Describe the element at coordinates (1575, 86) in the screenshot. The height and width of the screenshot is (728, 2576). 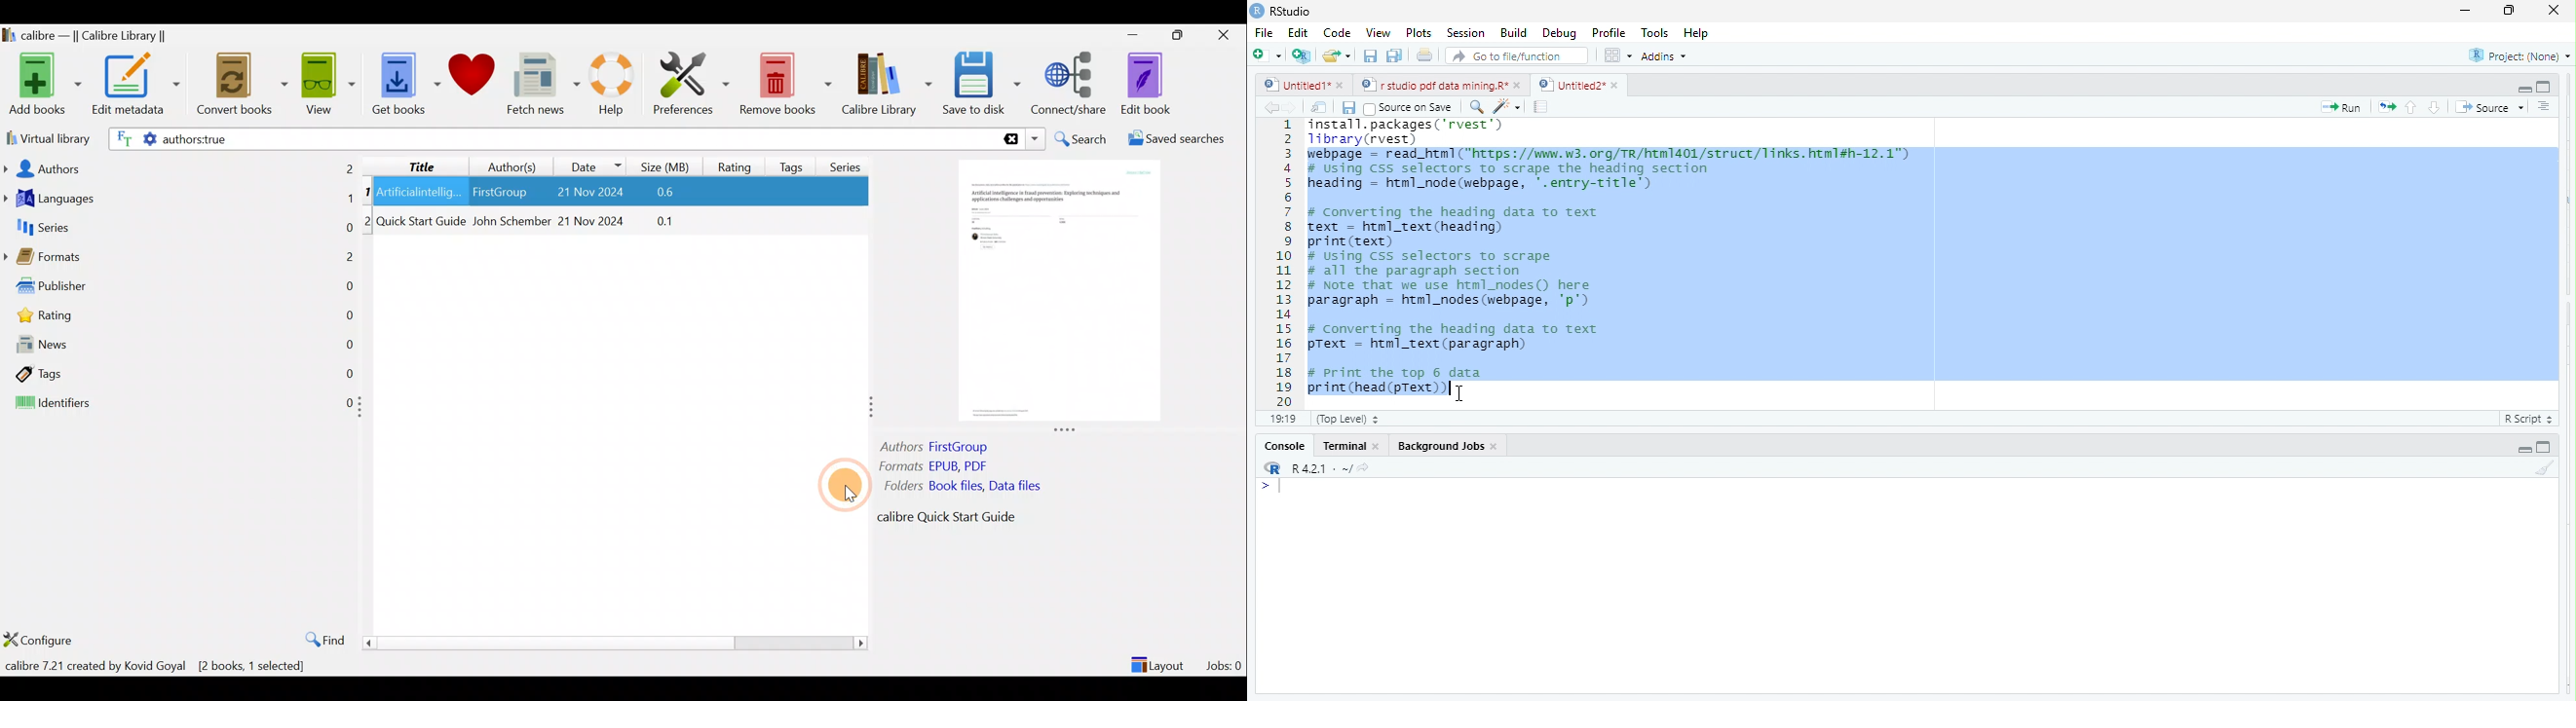
I see ` Untitied2" »` at that location.